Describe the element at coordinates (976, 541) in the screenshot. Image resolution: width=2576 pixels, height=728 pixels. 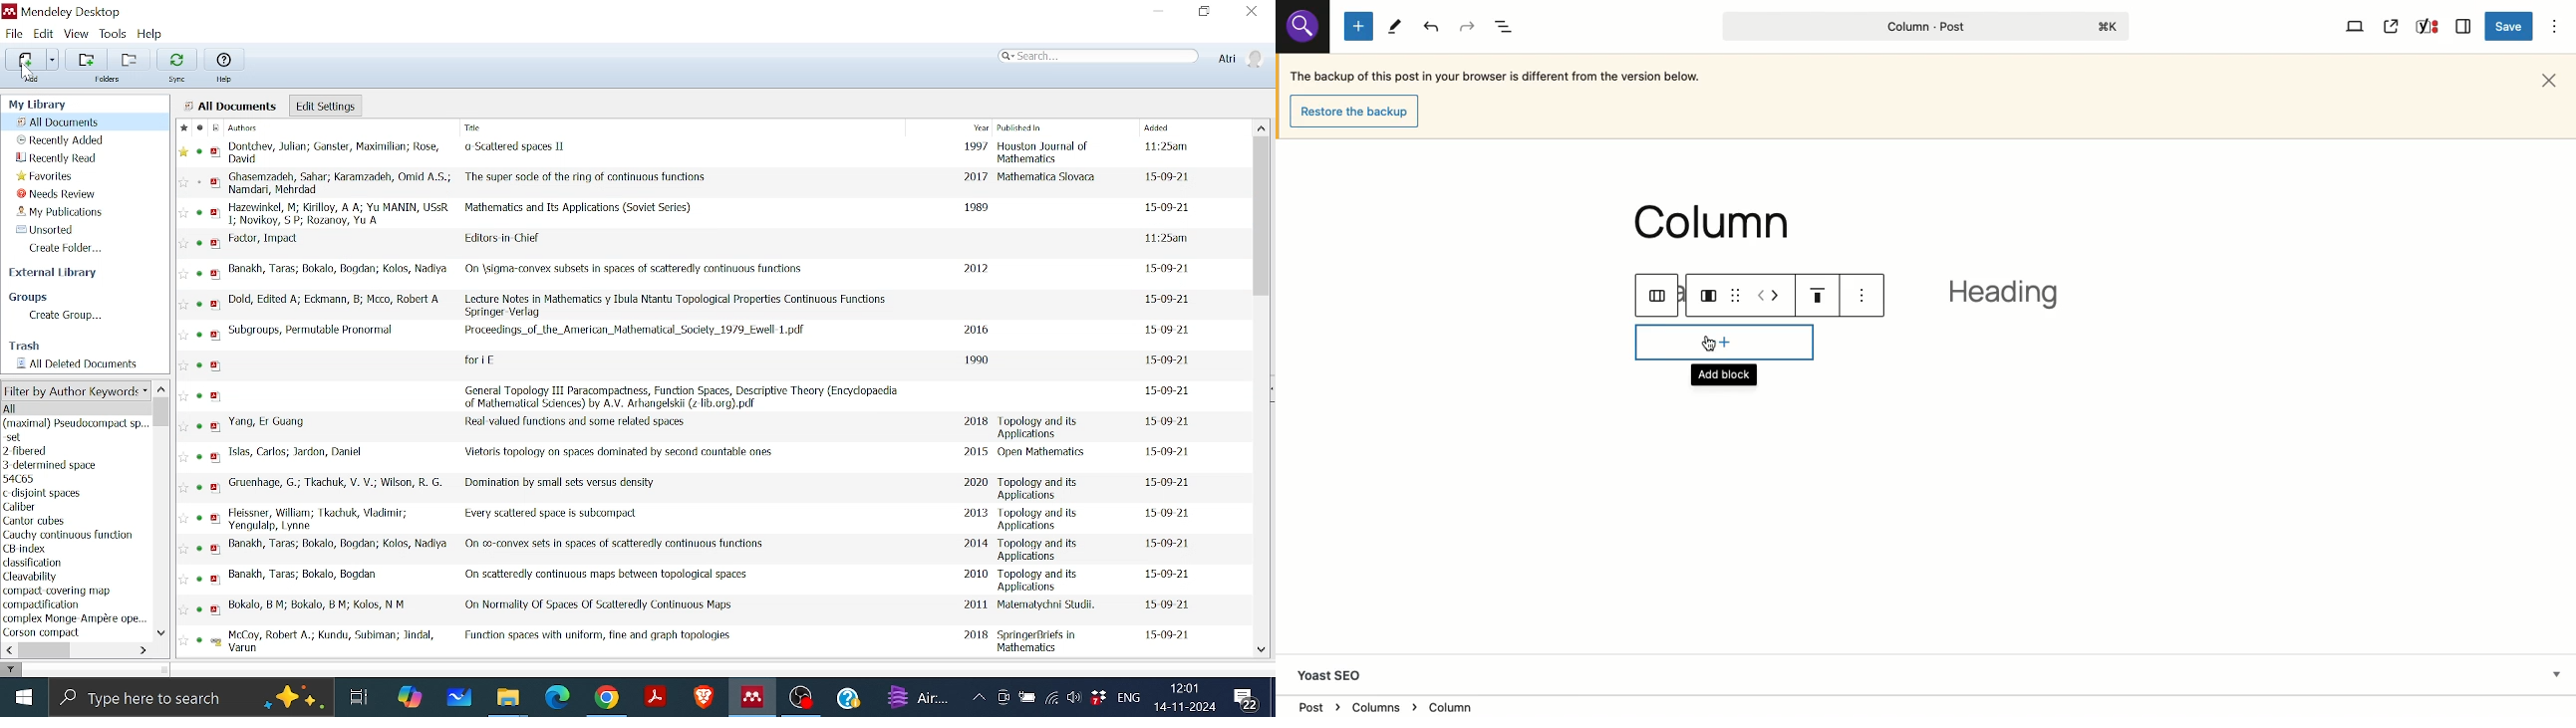
I see `2014` at that location.